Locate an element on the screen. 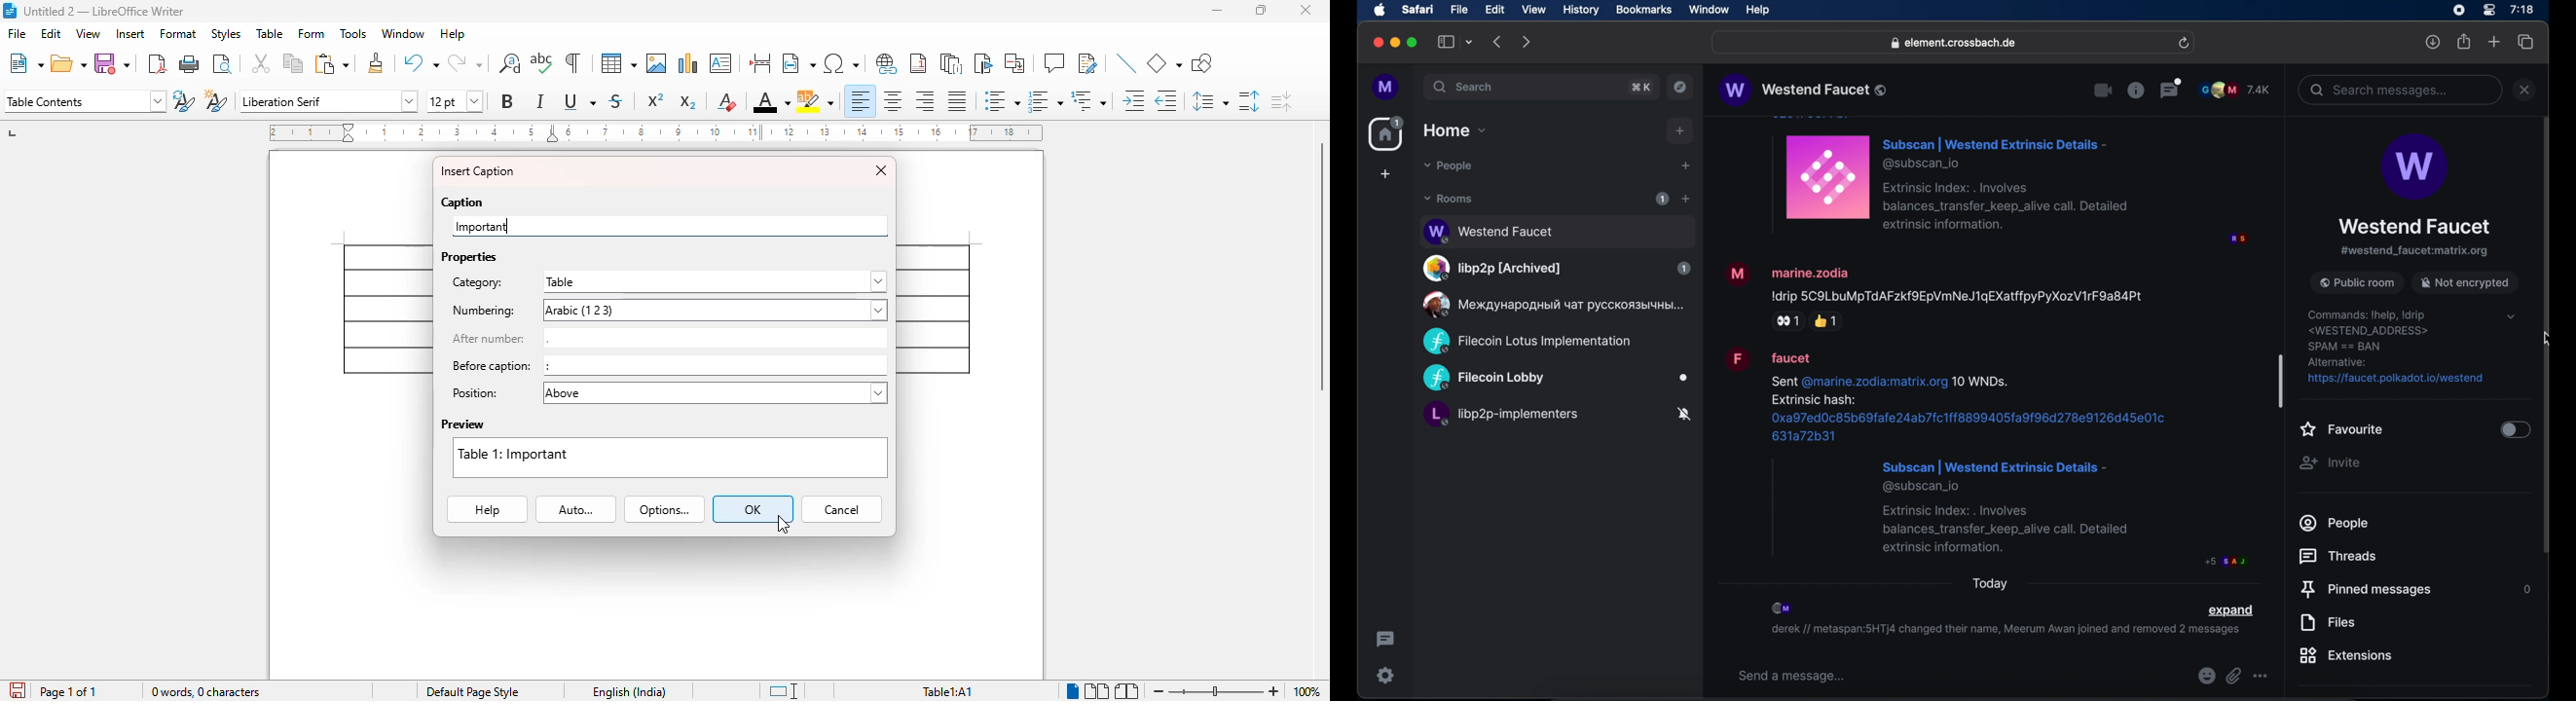 This screenshot has width=2576, height=728. message is located at coordinates (2007, 181).